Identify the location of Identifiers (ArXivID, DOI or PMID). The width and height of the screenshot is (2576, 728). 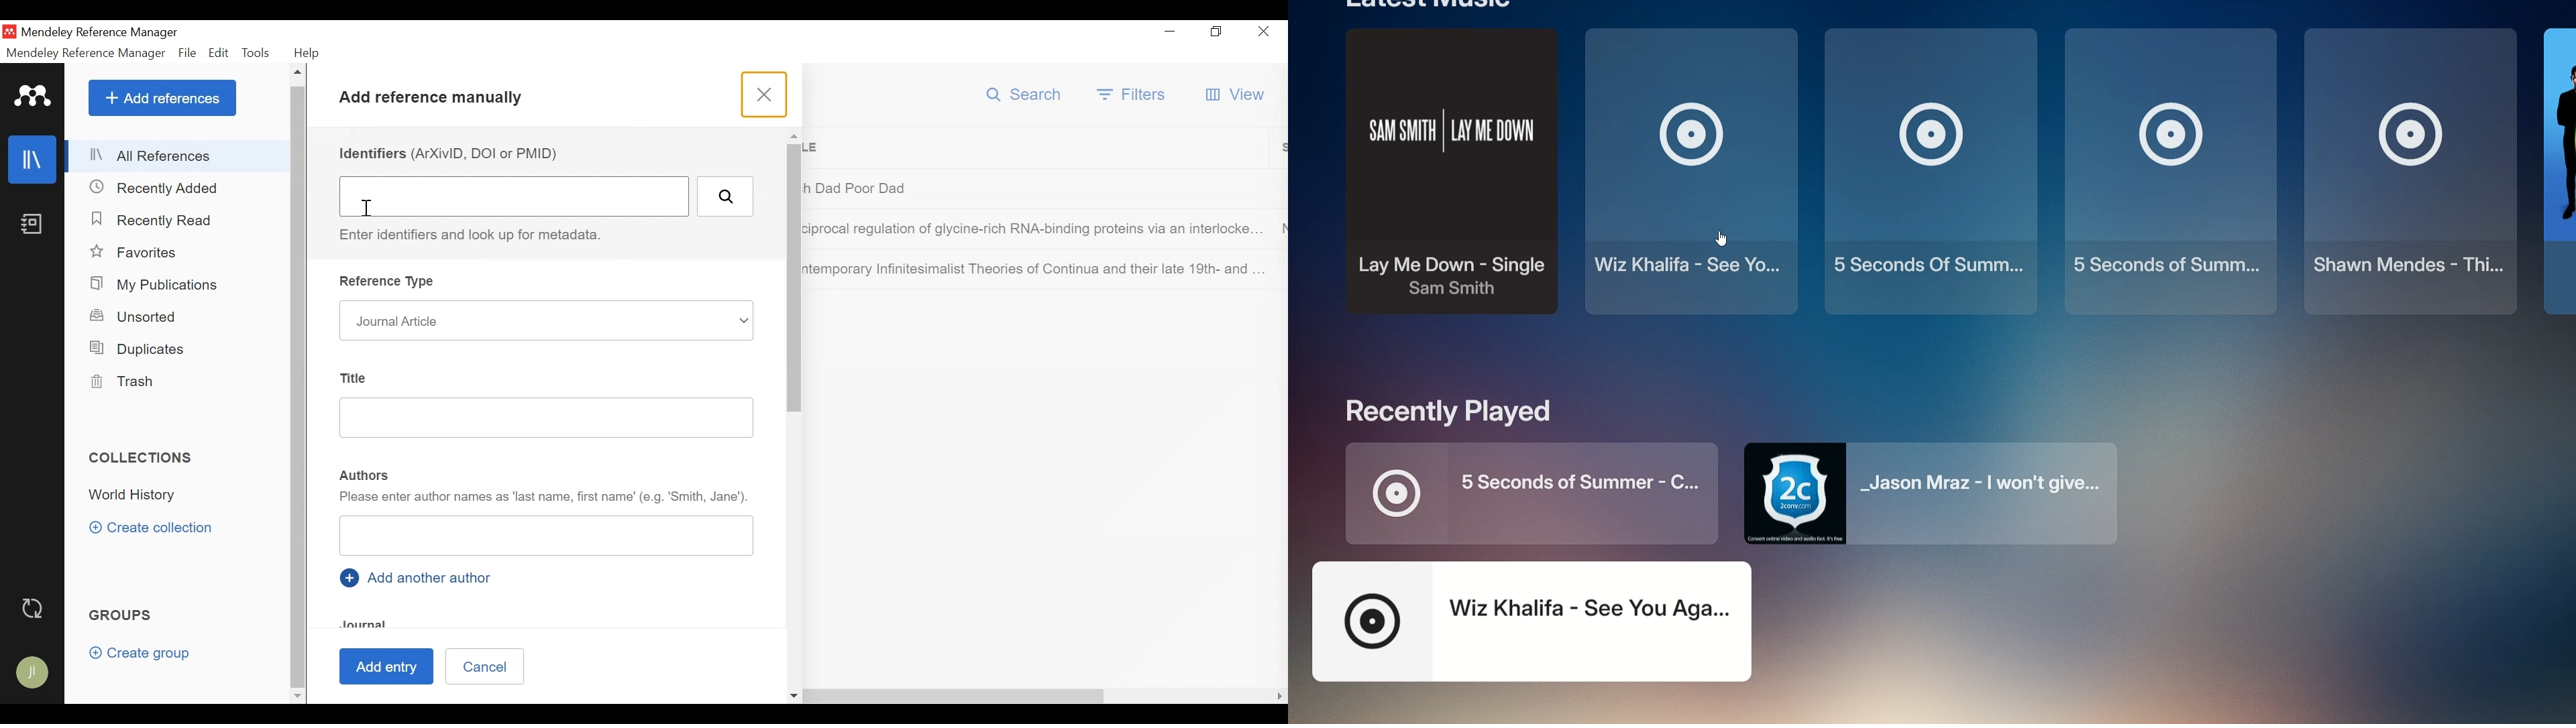
(453, 153).